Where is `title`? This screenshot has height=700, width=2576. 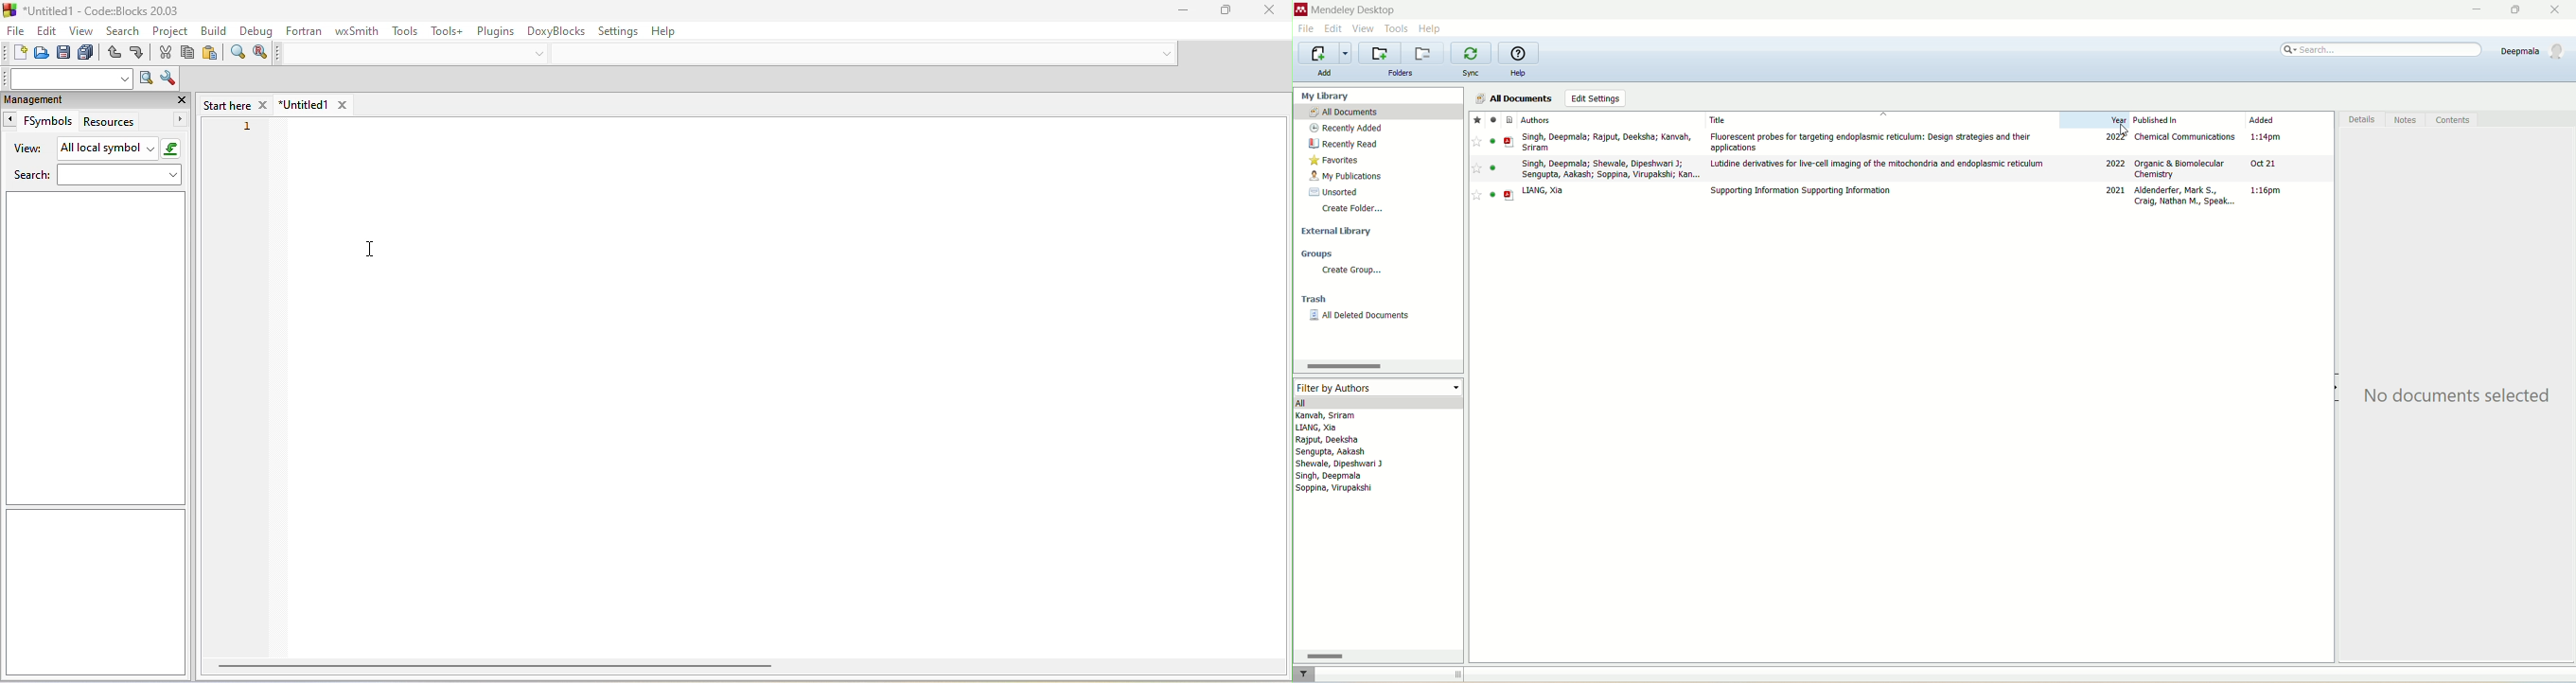
title is located at coordinates (1879, 117).